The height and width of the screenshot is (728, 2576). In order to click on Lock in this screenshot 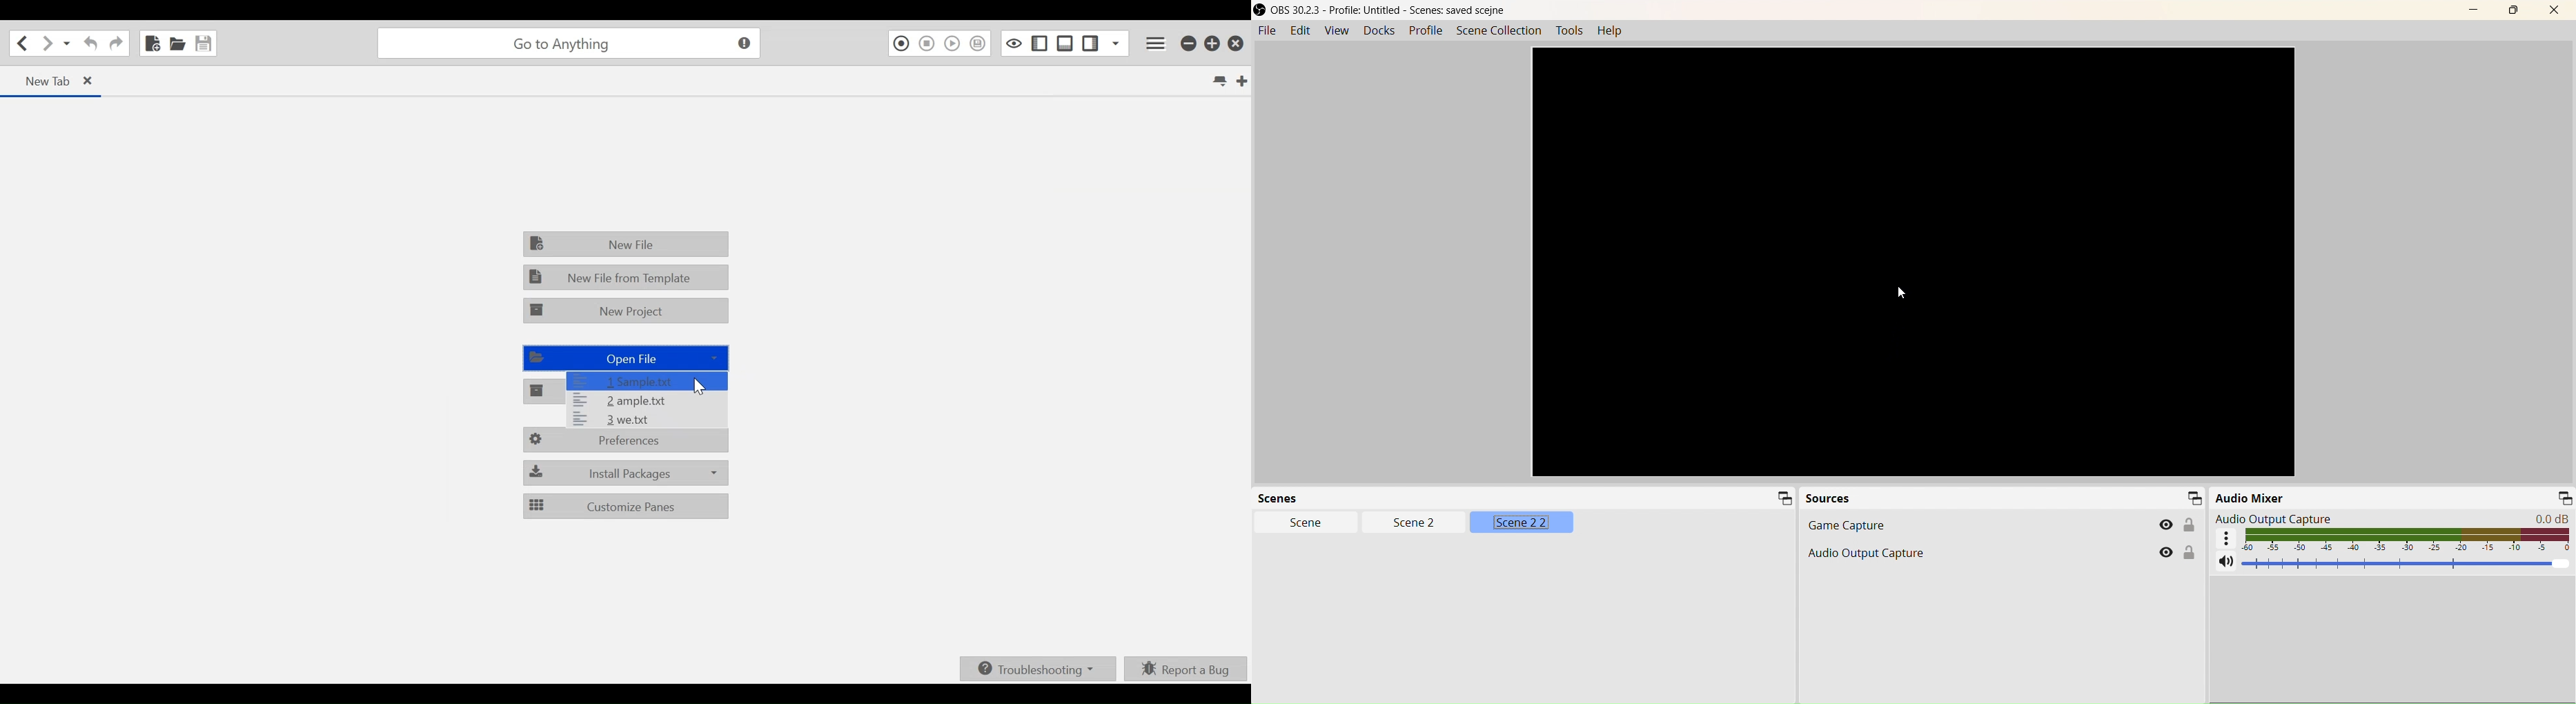, I will do `click(2189, 524)`.